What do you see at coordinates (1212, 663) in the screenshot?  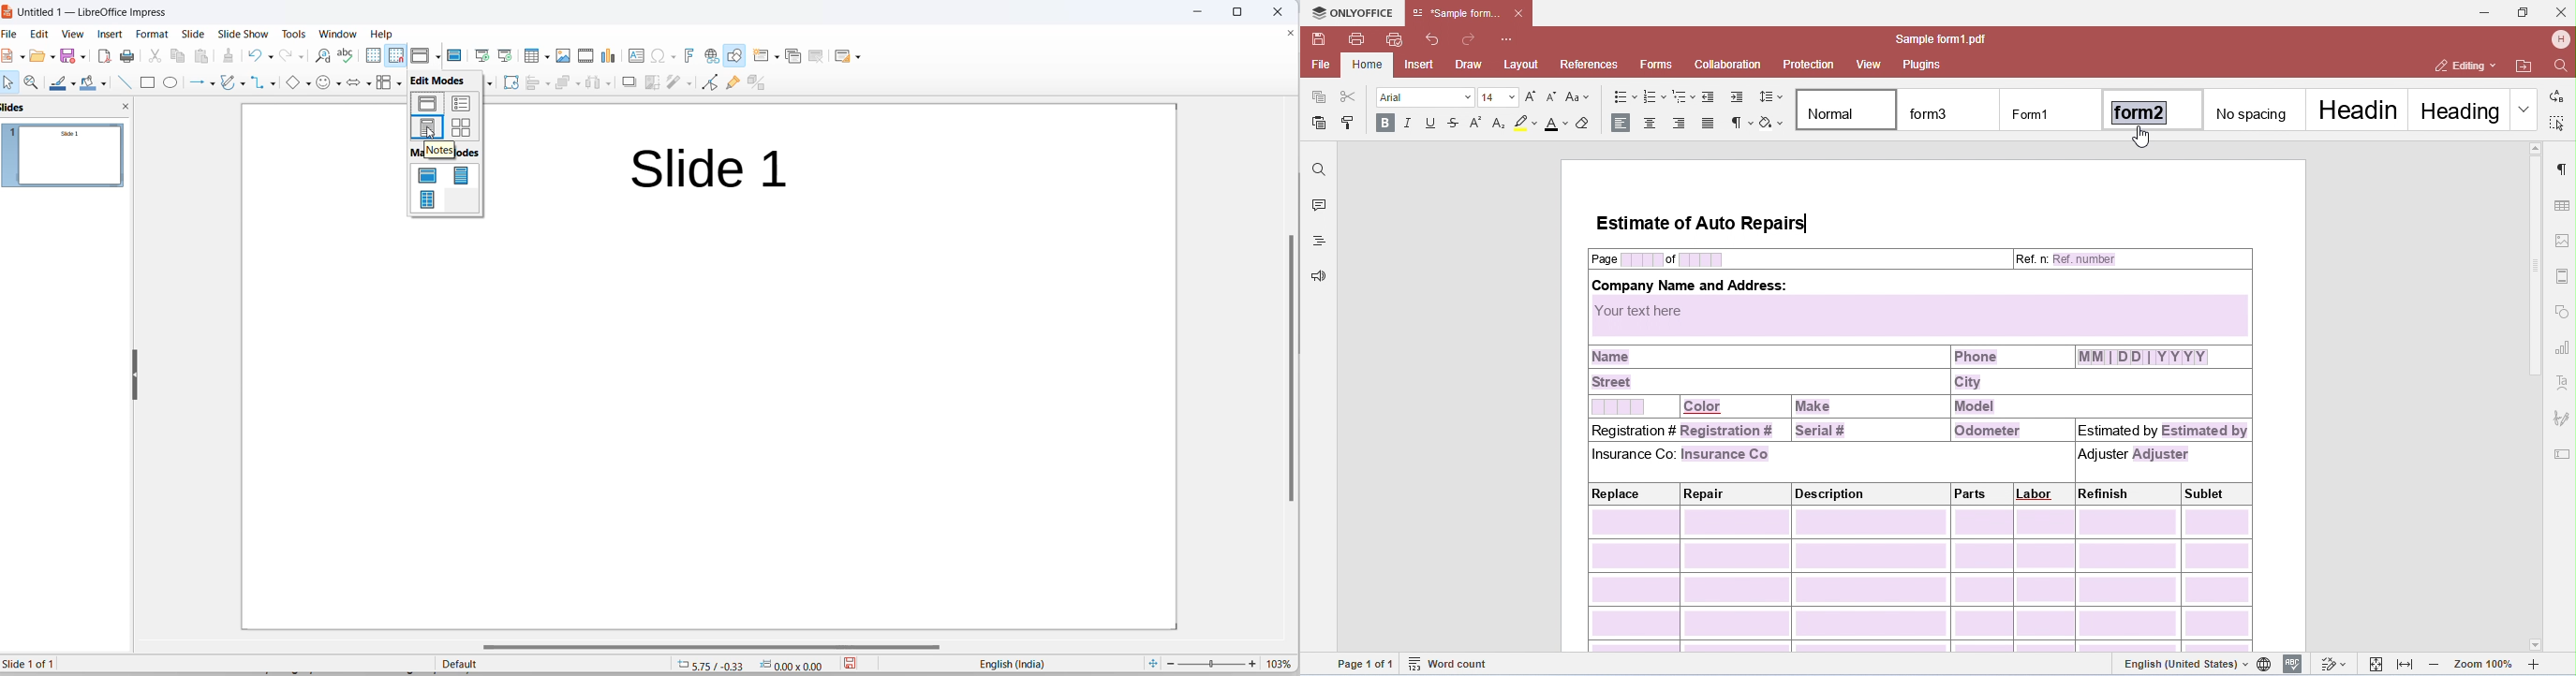 I see `zoom slider` at bounding box center [1212, 663].